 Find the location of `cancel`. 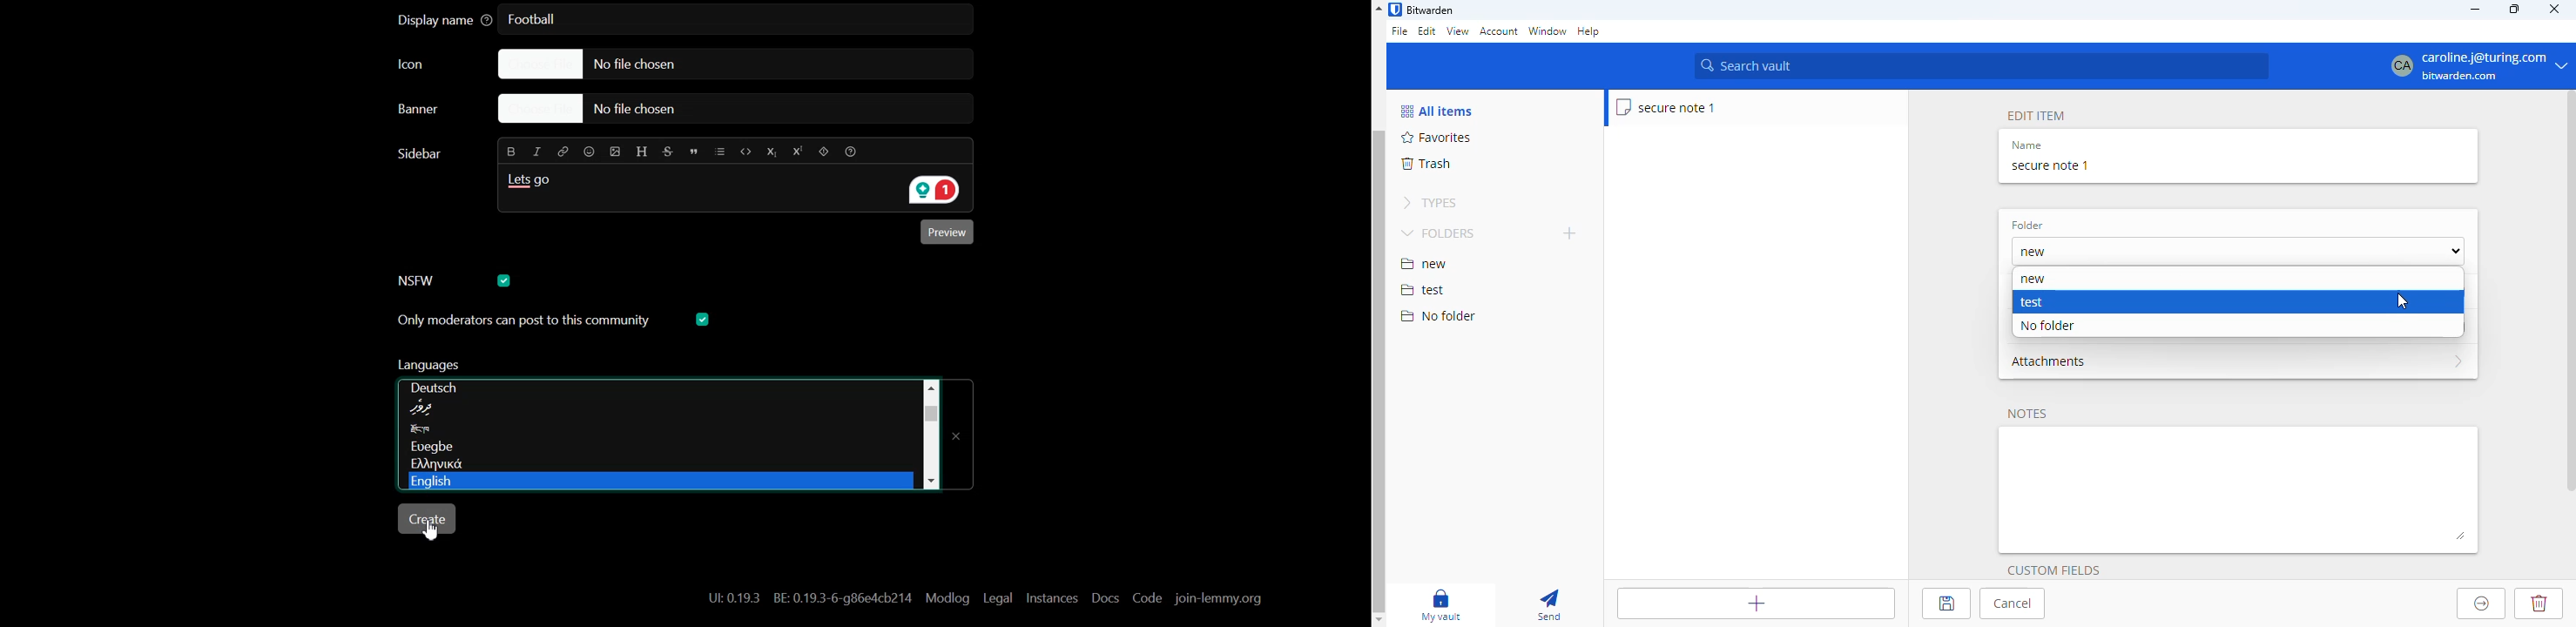

cancel is located at coordinates (2013, 603).